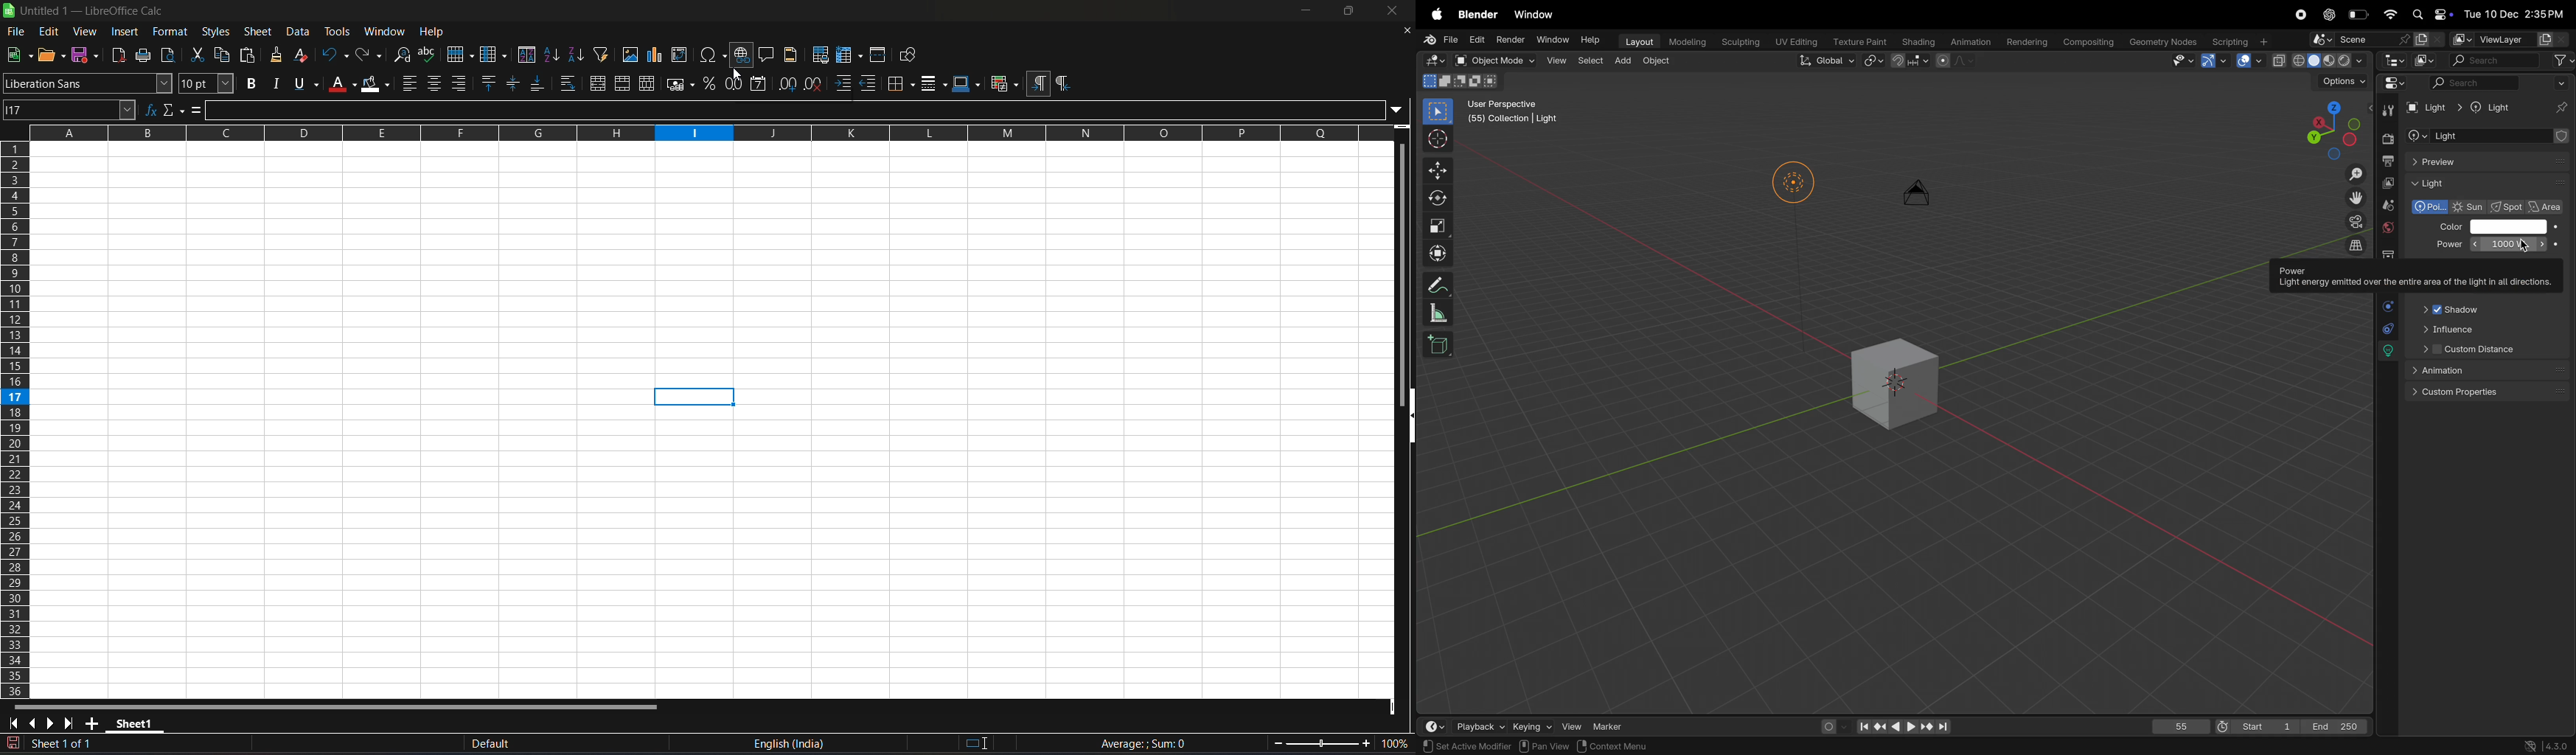 This screenshot has width=2576, height=756. What do you see at coordinates (1971, 41) in the screenshot?
I see `animation` at bounding box center [1971, 41].